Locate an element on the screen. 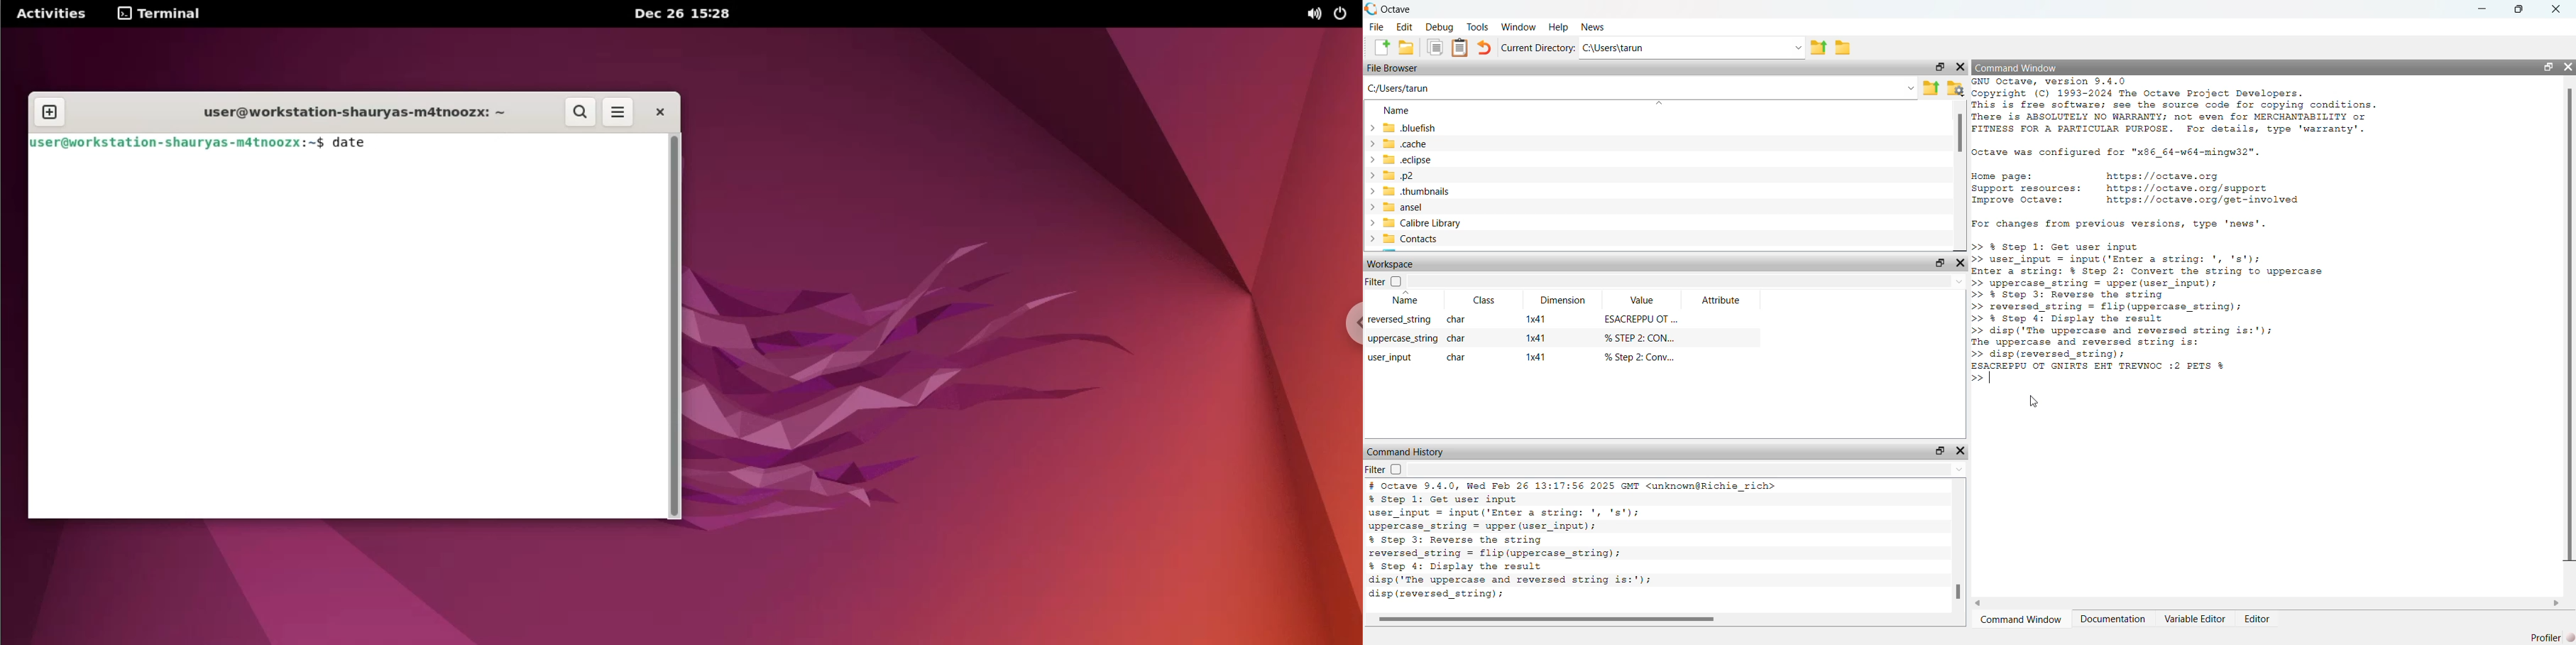  workspace is located at coordinates (1393, 266).